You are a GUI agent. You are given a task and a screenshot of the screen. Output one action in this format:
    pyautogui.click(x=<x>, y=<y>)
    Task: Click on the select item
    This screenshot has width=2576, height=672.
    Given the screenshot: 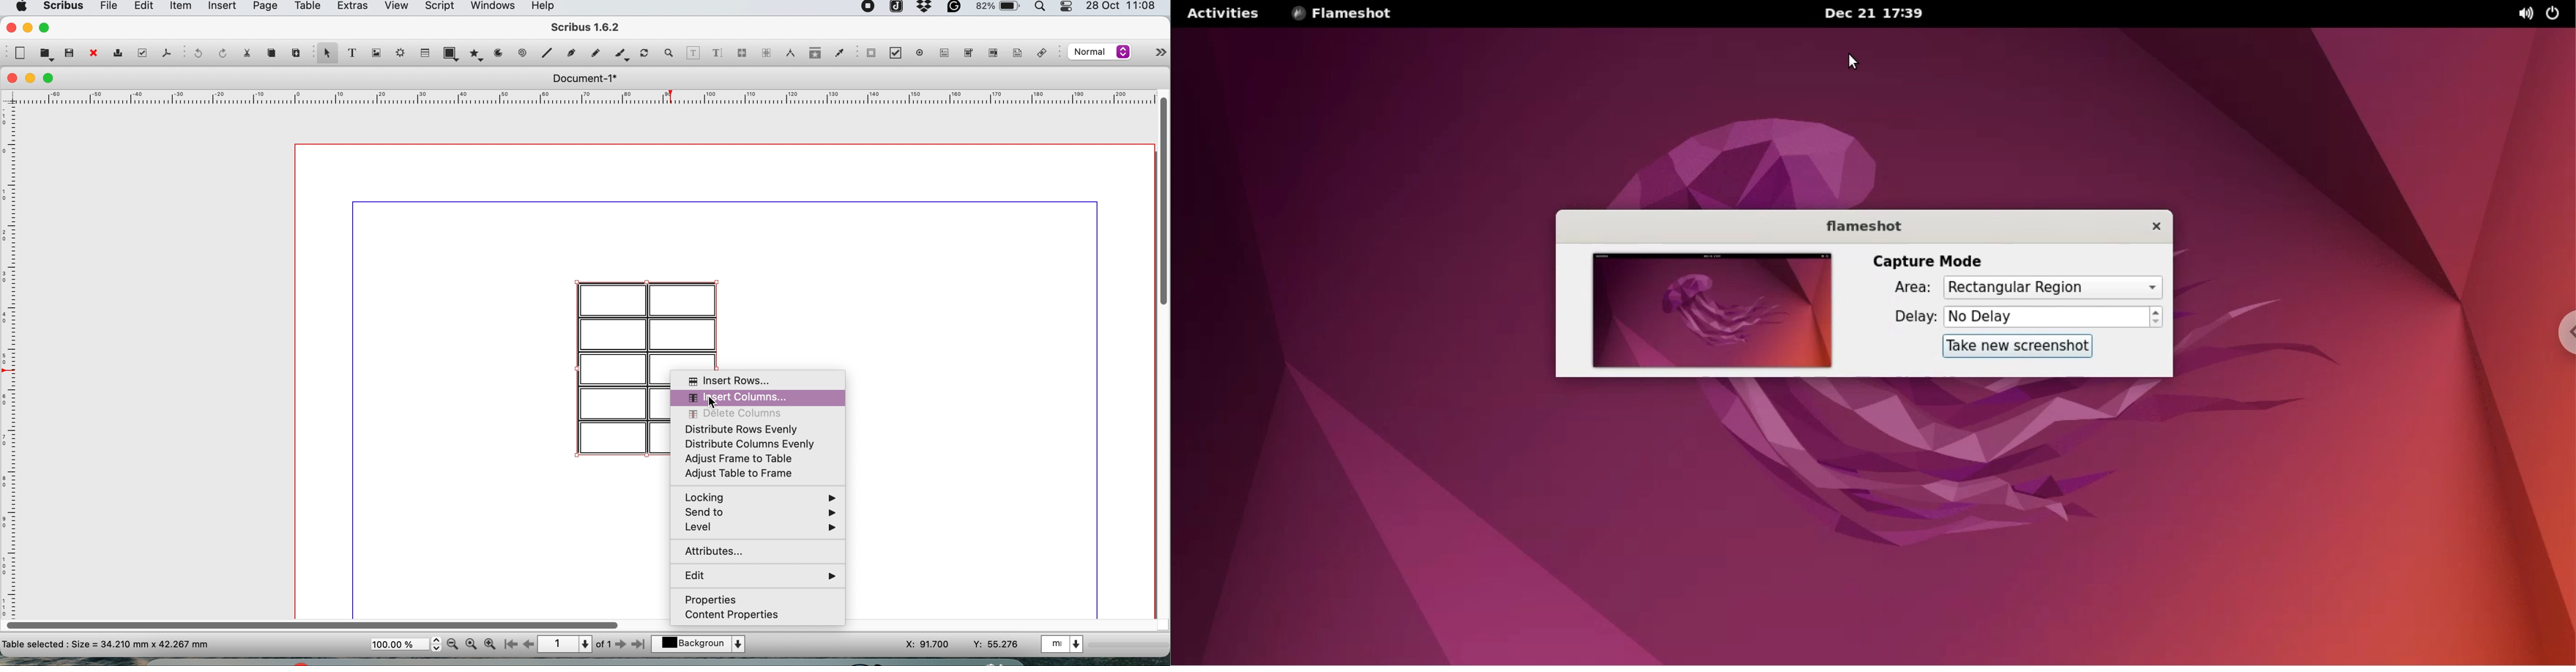 What is the action you would take?
    pyautogui.click(x=326, y=54)
    